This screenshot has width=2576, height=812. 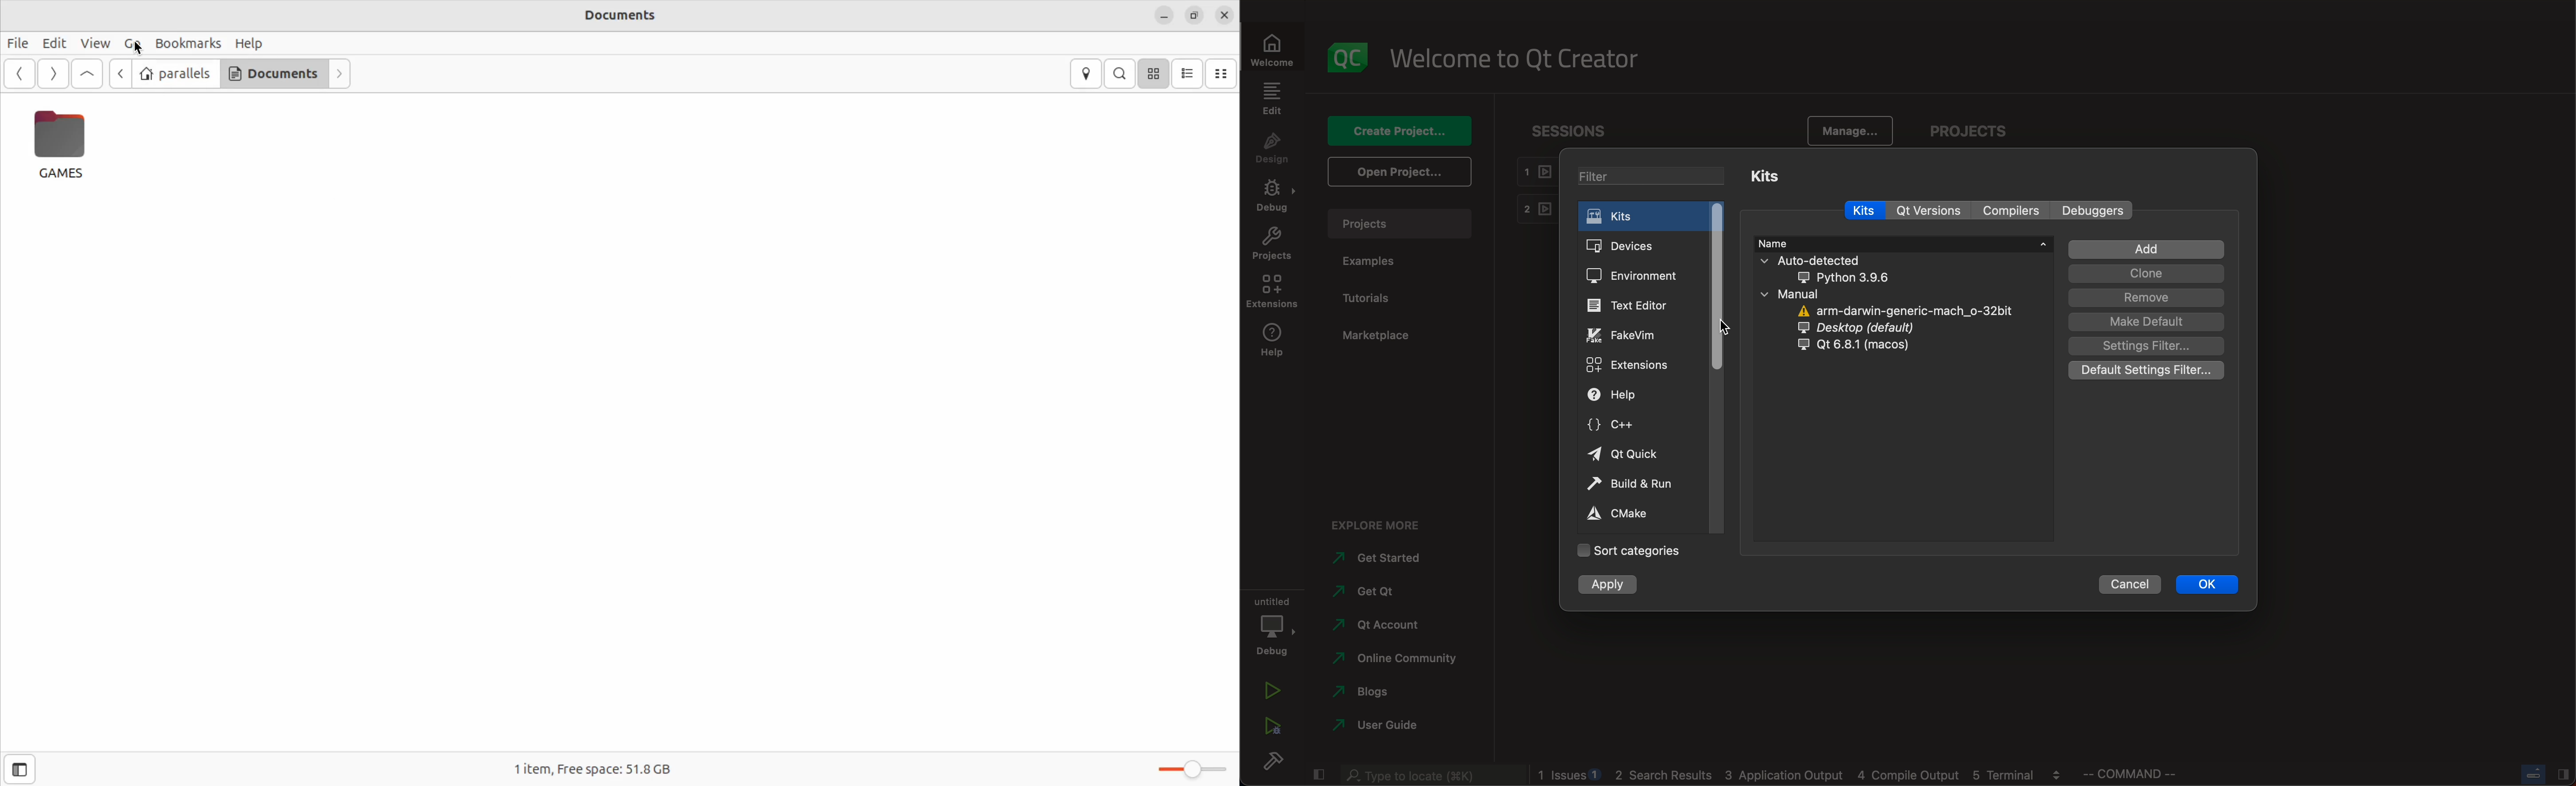 I want to click on c++, so click(x=1626, y=425).